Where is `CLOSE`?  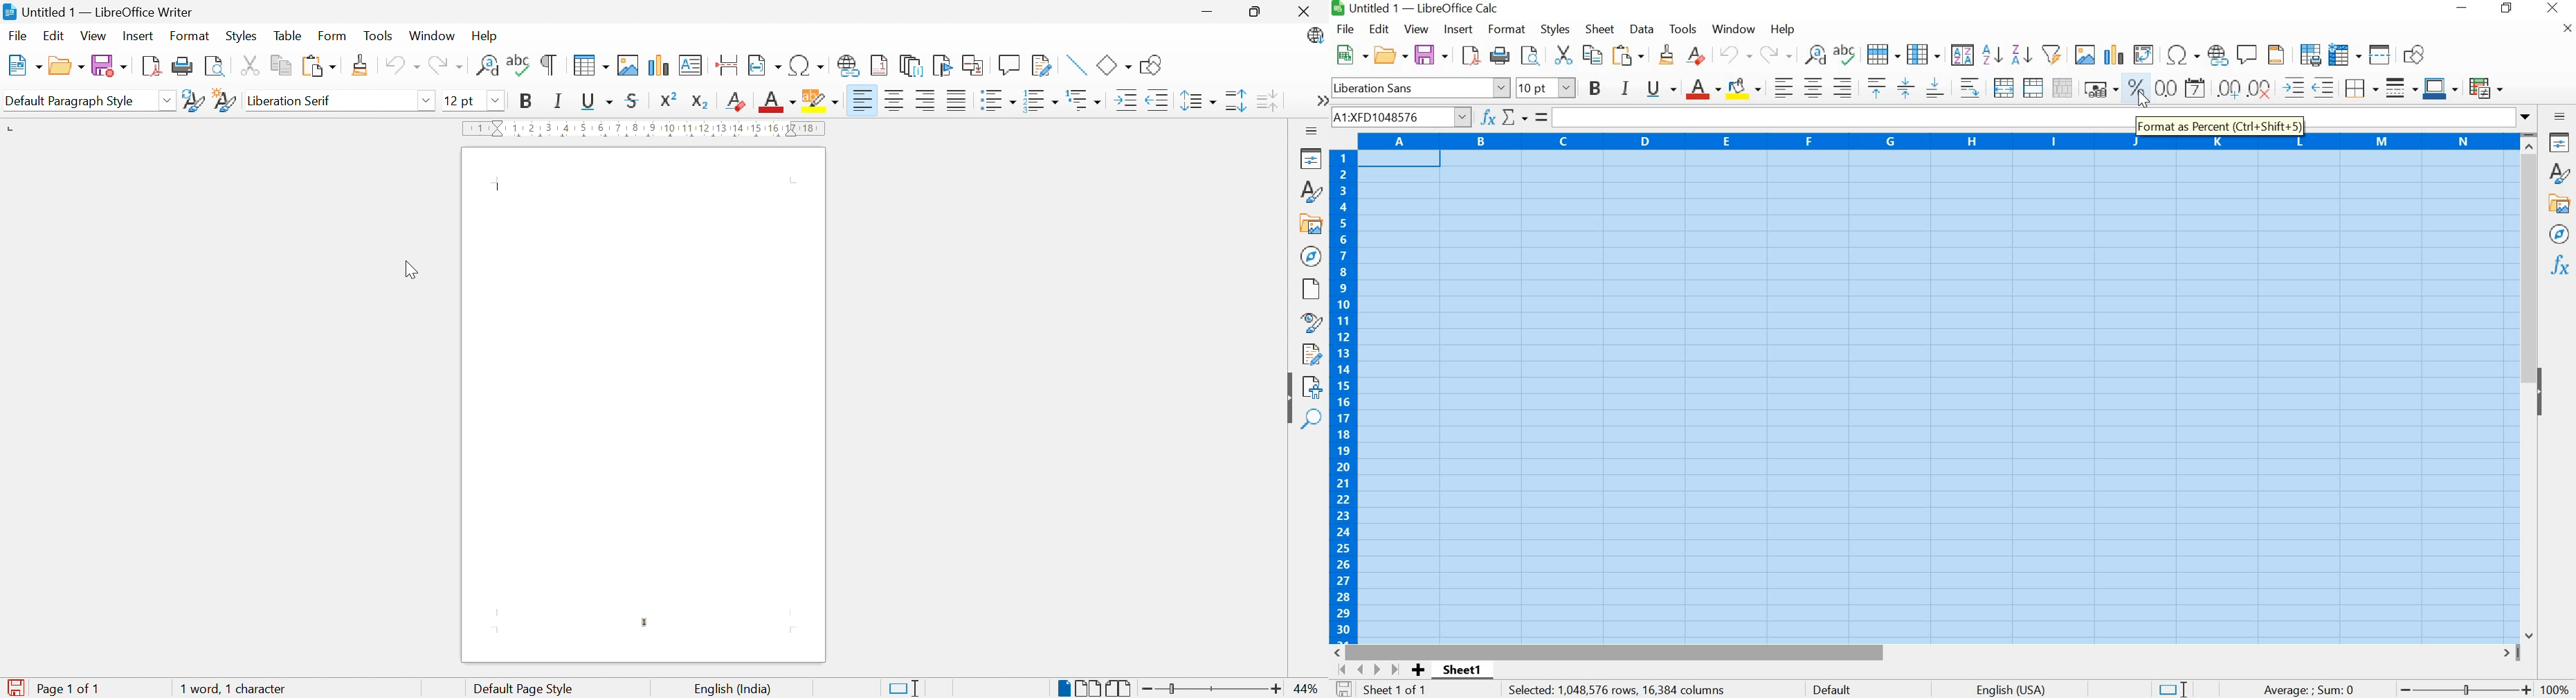 CLOSE is located at coordinates (2551, 8).